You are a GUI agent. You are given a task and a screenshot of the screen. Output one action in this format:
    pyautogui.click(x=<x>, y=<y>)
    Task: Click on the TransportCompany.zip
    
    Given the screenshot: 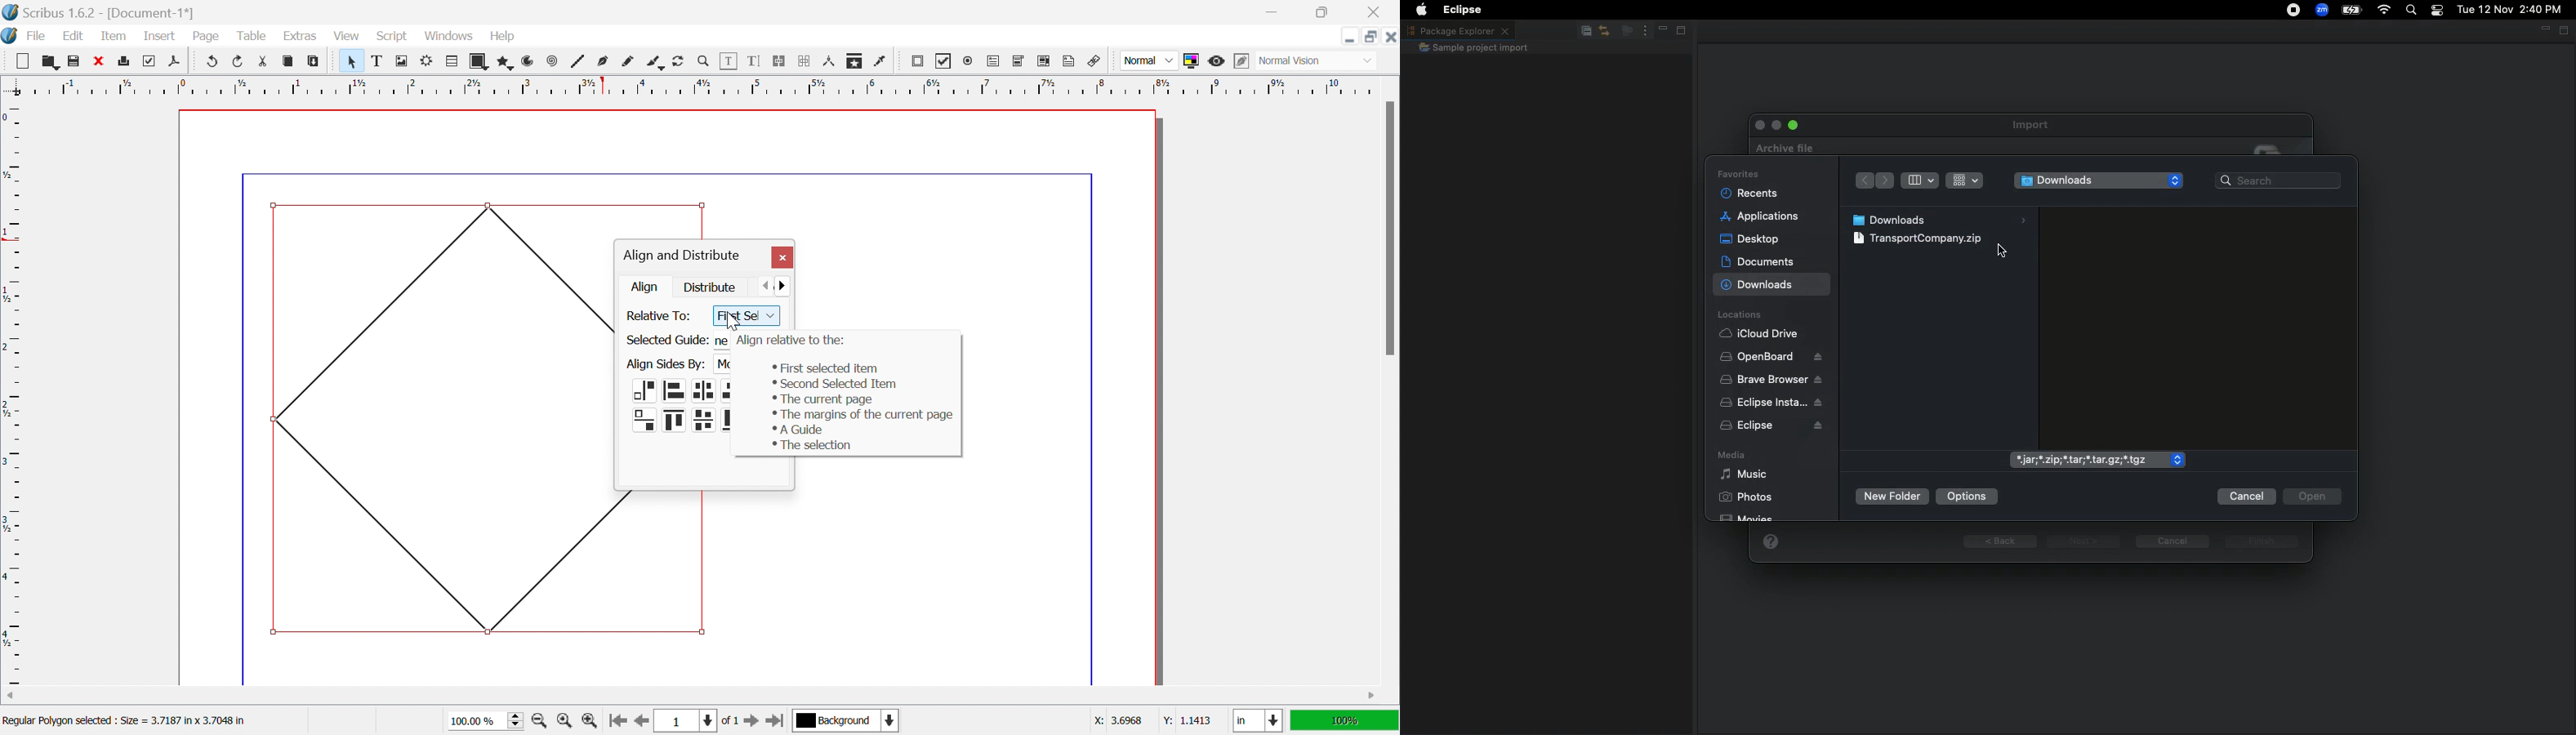 What is the action you would take?
    pyautogui.click(x=1920, y=238)
    